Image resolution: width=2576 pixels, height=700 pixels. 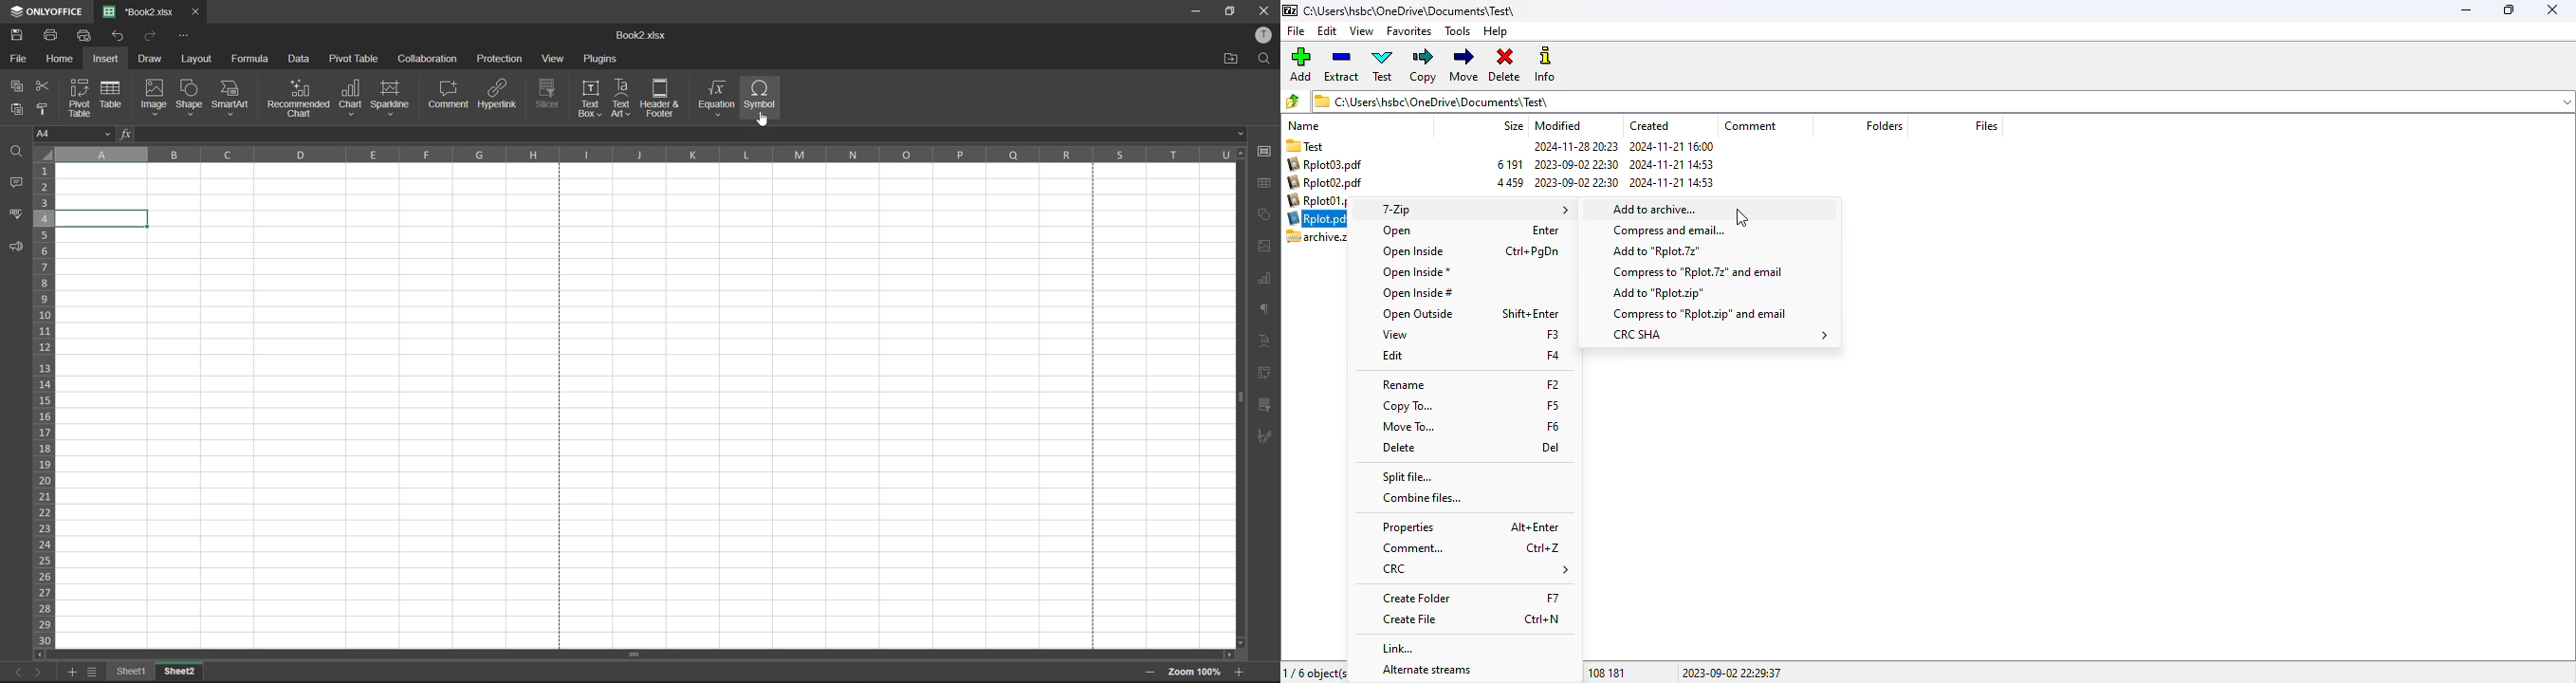 I want to click on open location, so click(x=1230, y=59).